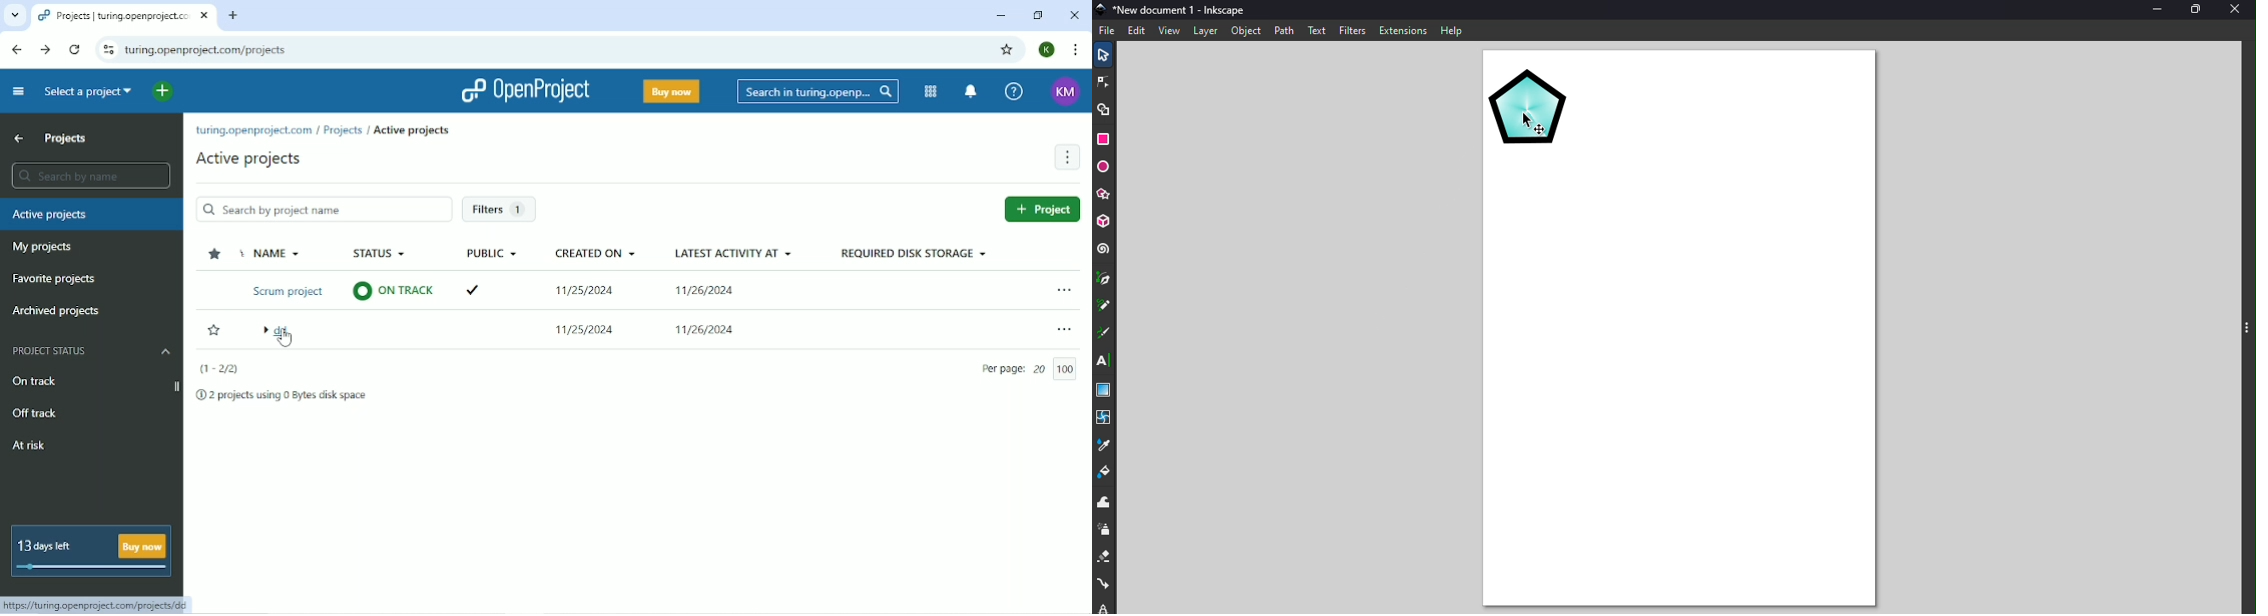 Image resolution: width=2268 pixels, height=616 pixels. What do you see at coordinates (250, 159) in the screenshot?
I see `Active projects/` at bounding box center [250, 159].